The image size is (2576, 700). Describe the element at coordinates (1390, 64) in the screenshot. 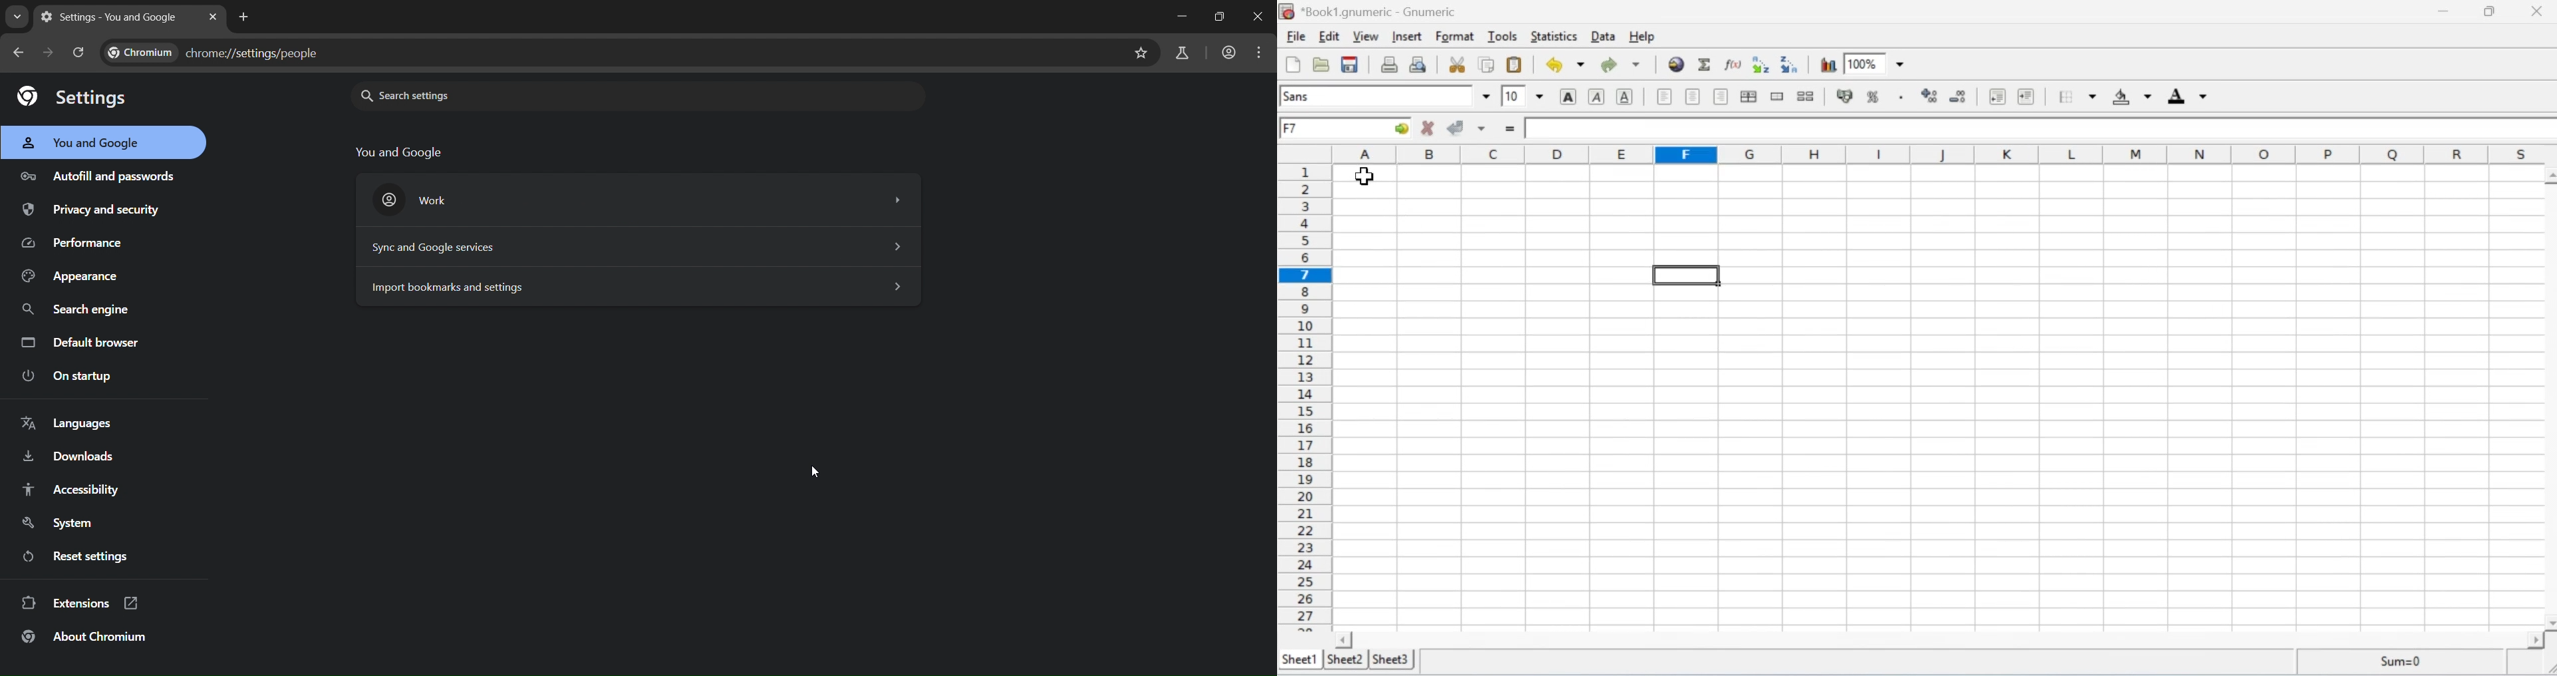

I see `Print the current file` at that location.